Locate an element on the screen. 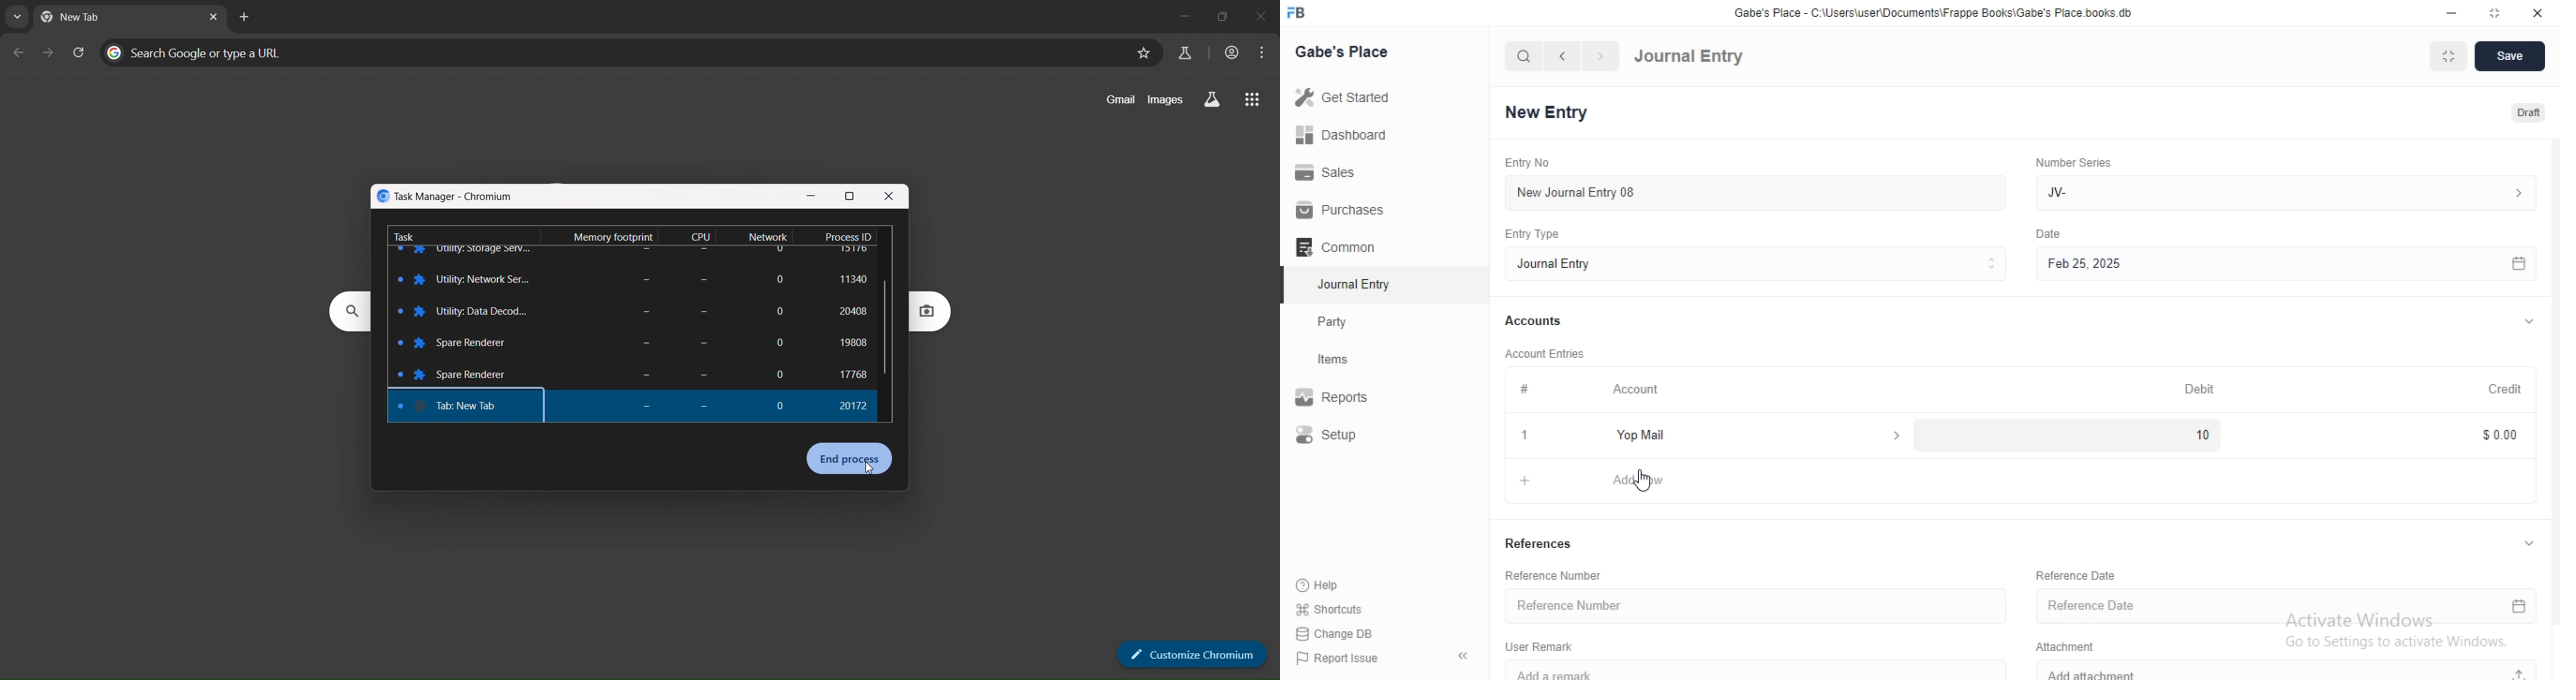 This screenshot has height=700, width=2576. Save is located at coordinates (2511, 57).